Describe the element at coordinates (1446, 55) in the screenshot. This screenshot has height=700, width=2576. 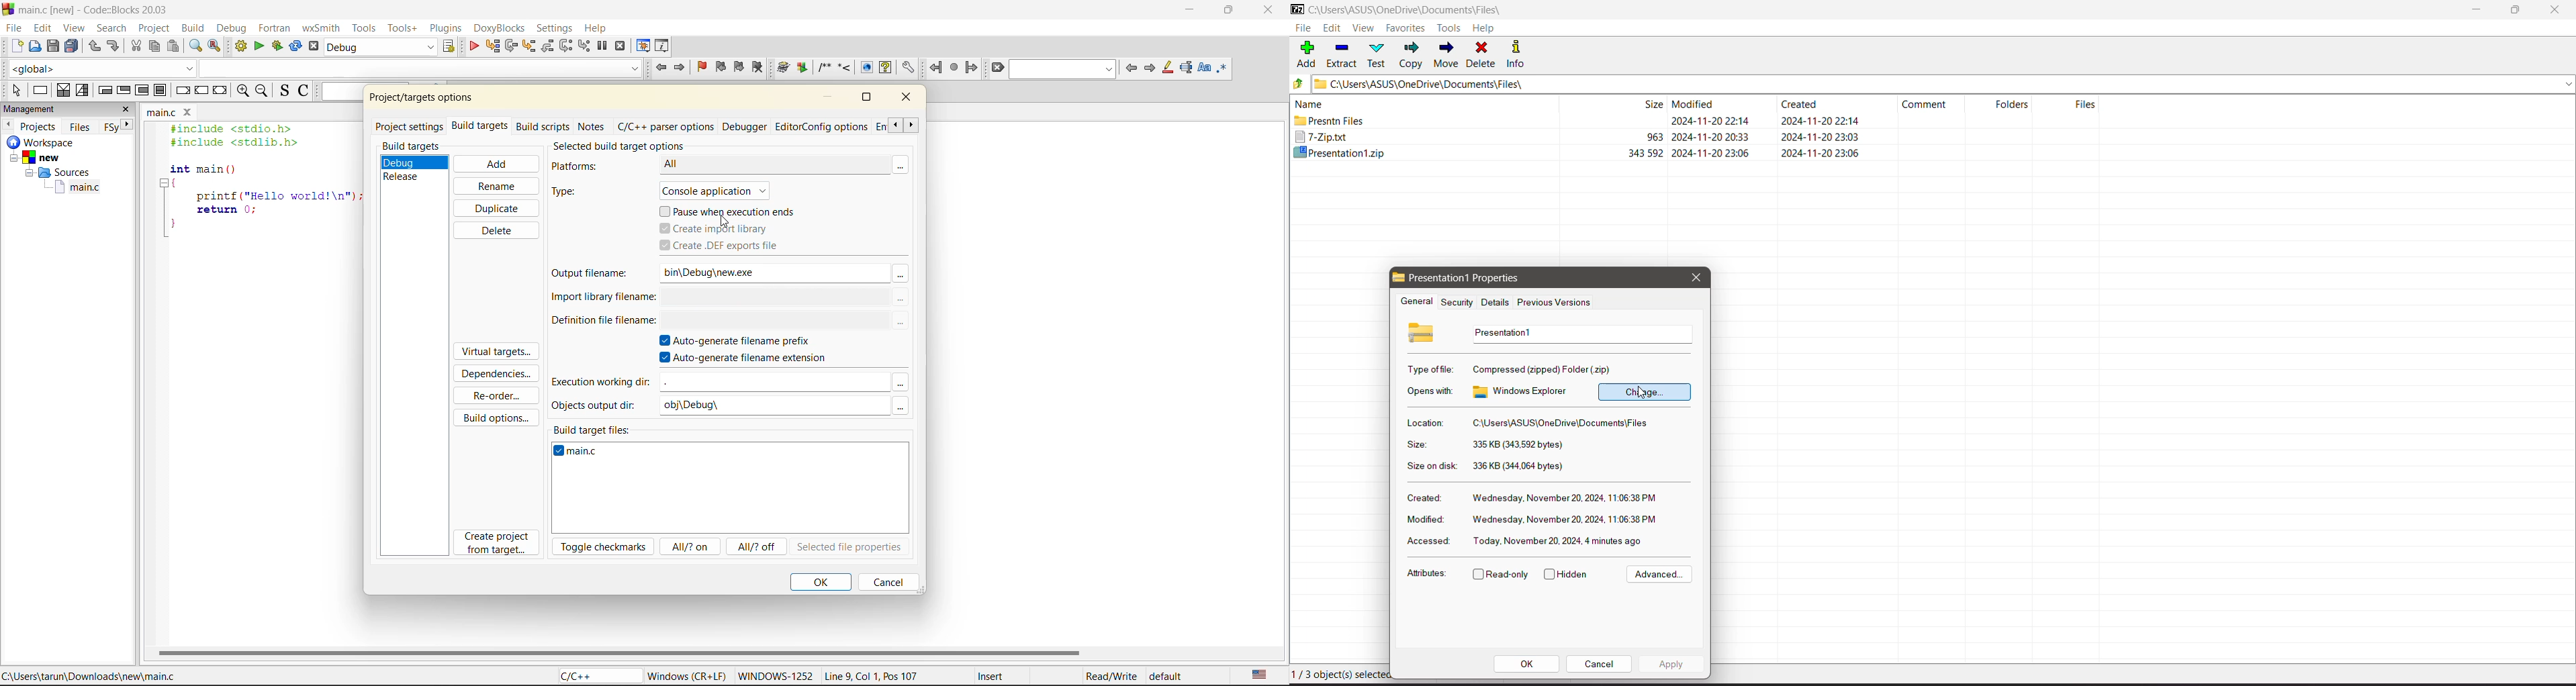
I see `Move` at that location.